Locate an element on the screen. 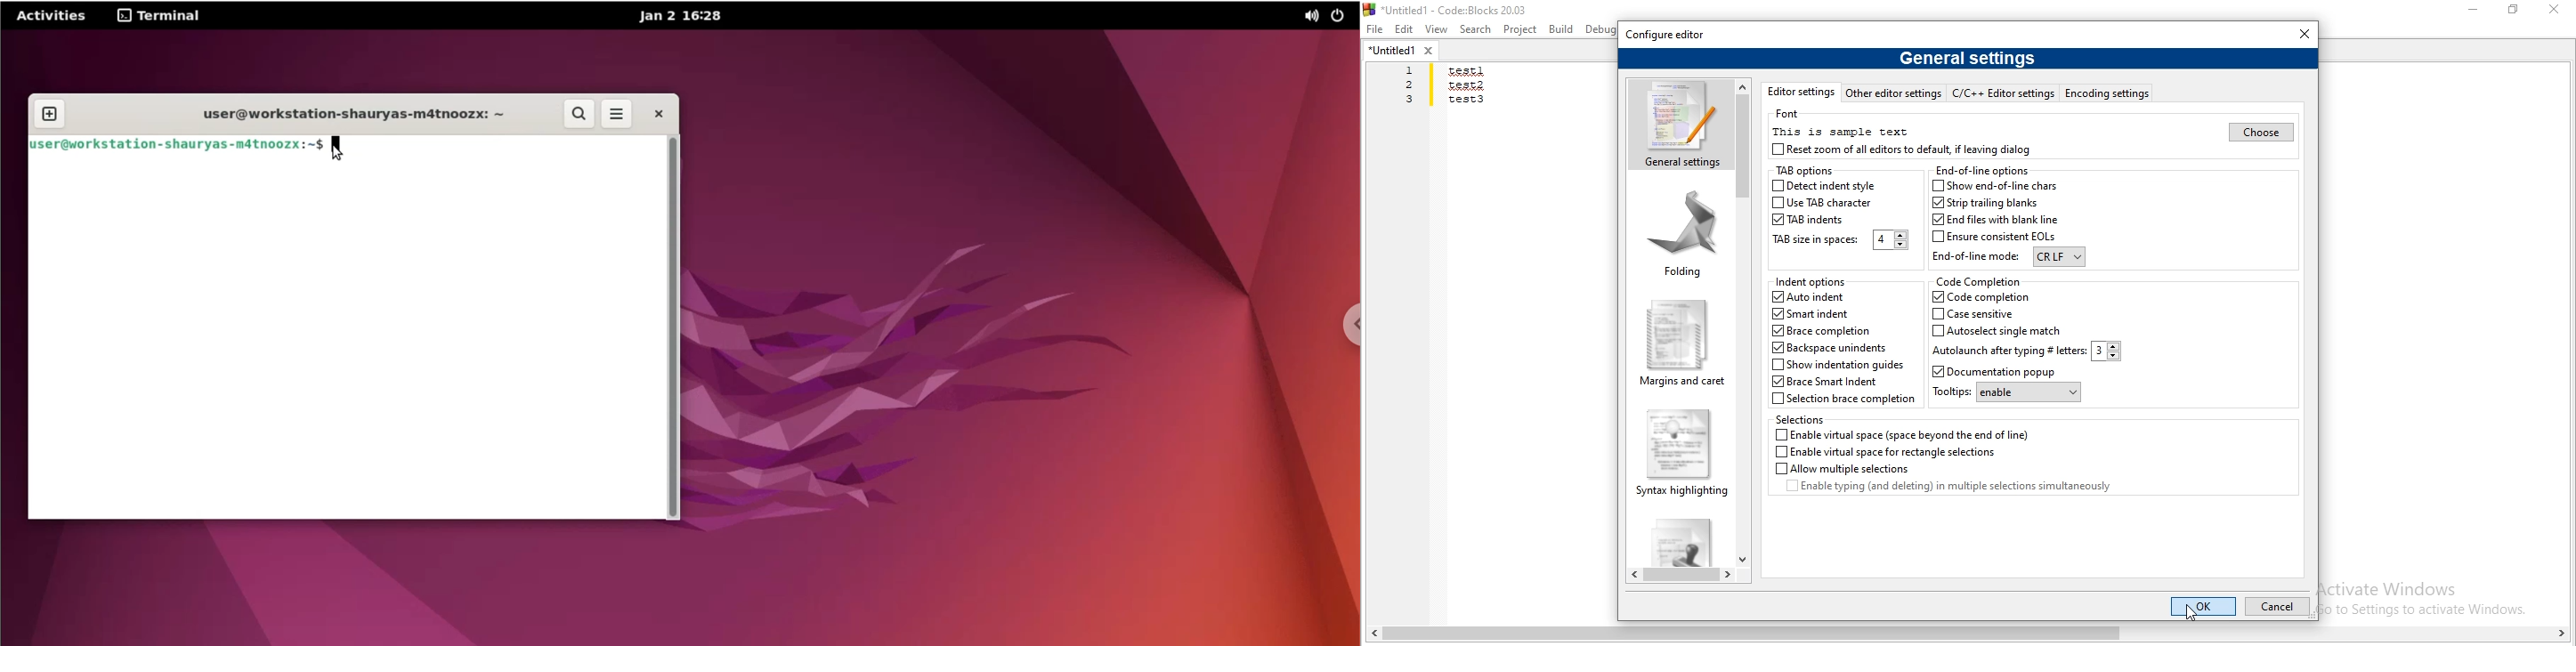  End files with blank line is located at coordinates (1993, 220).